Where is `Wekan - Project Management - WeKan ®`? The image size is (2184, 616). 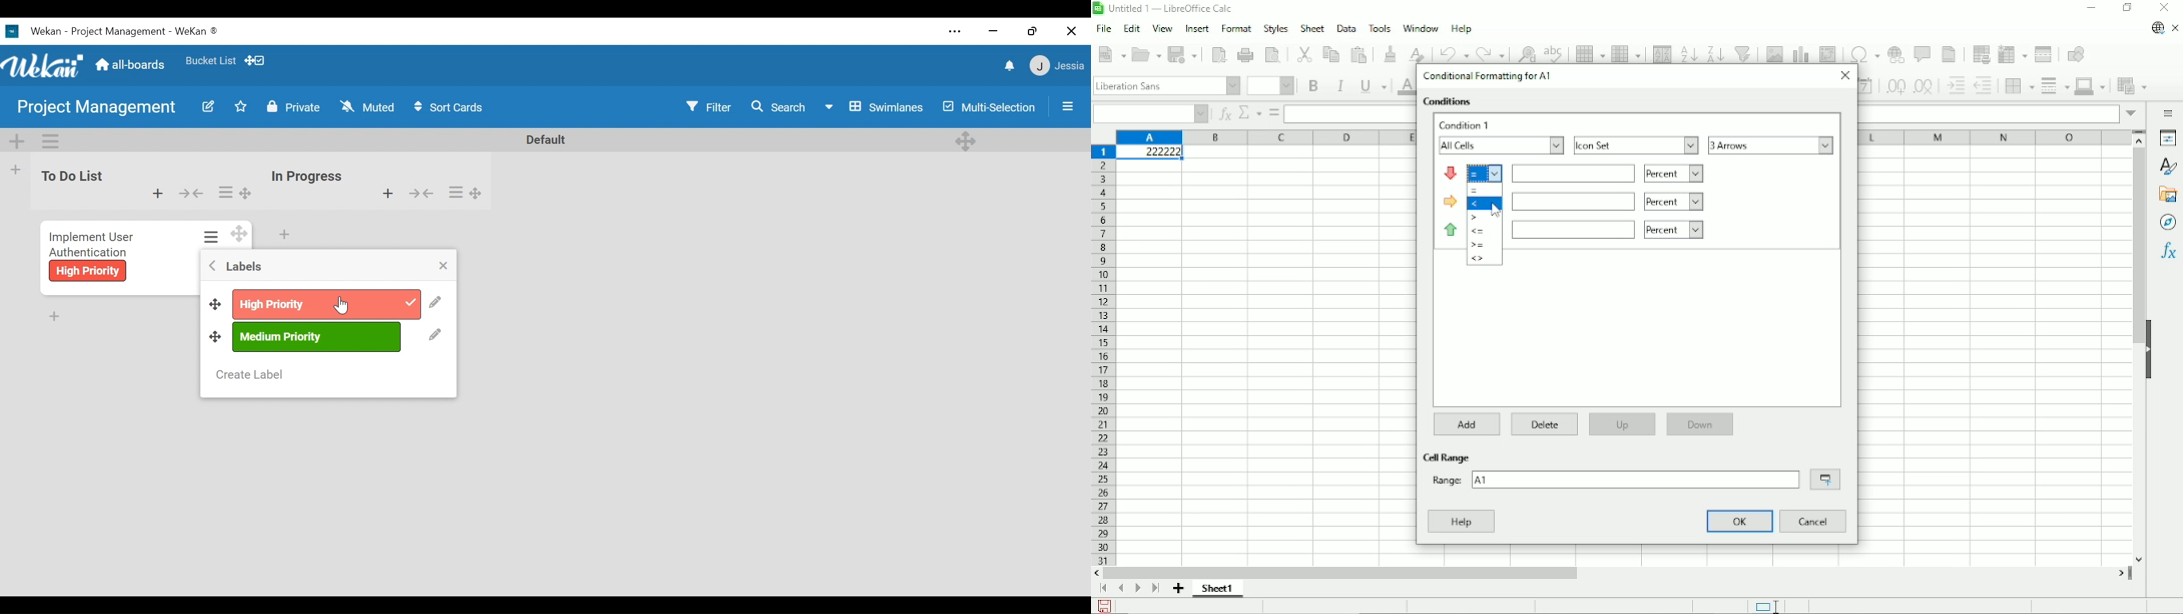
Wekan - Project Management - WeKan ® is located at coordinates (127, 32).